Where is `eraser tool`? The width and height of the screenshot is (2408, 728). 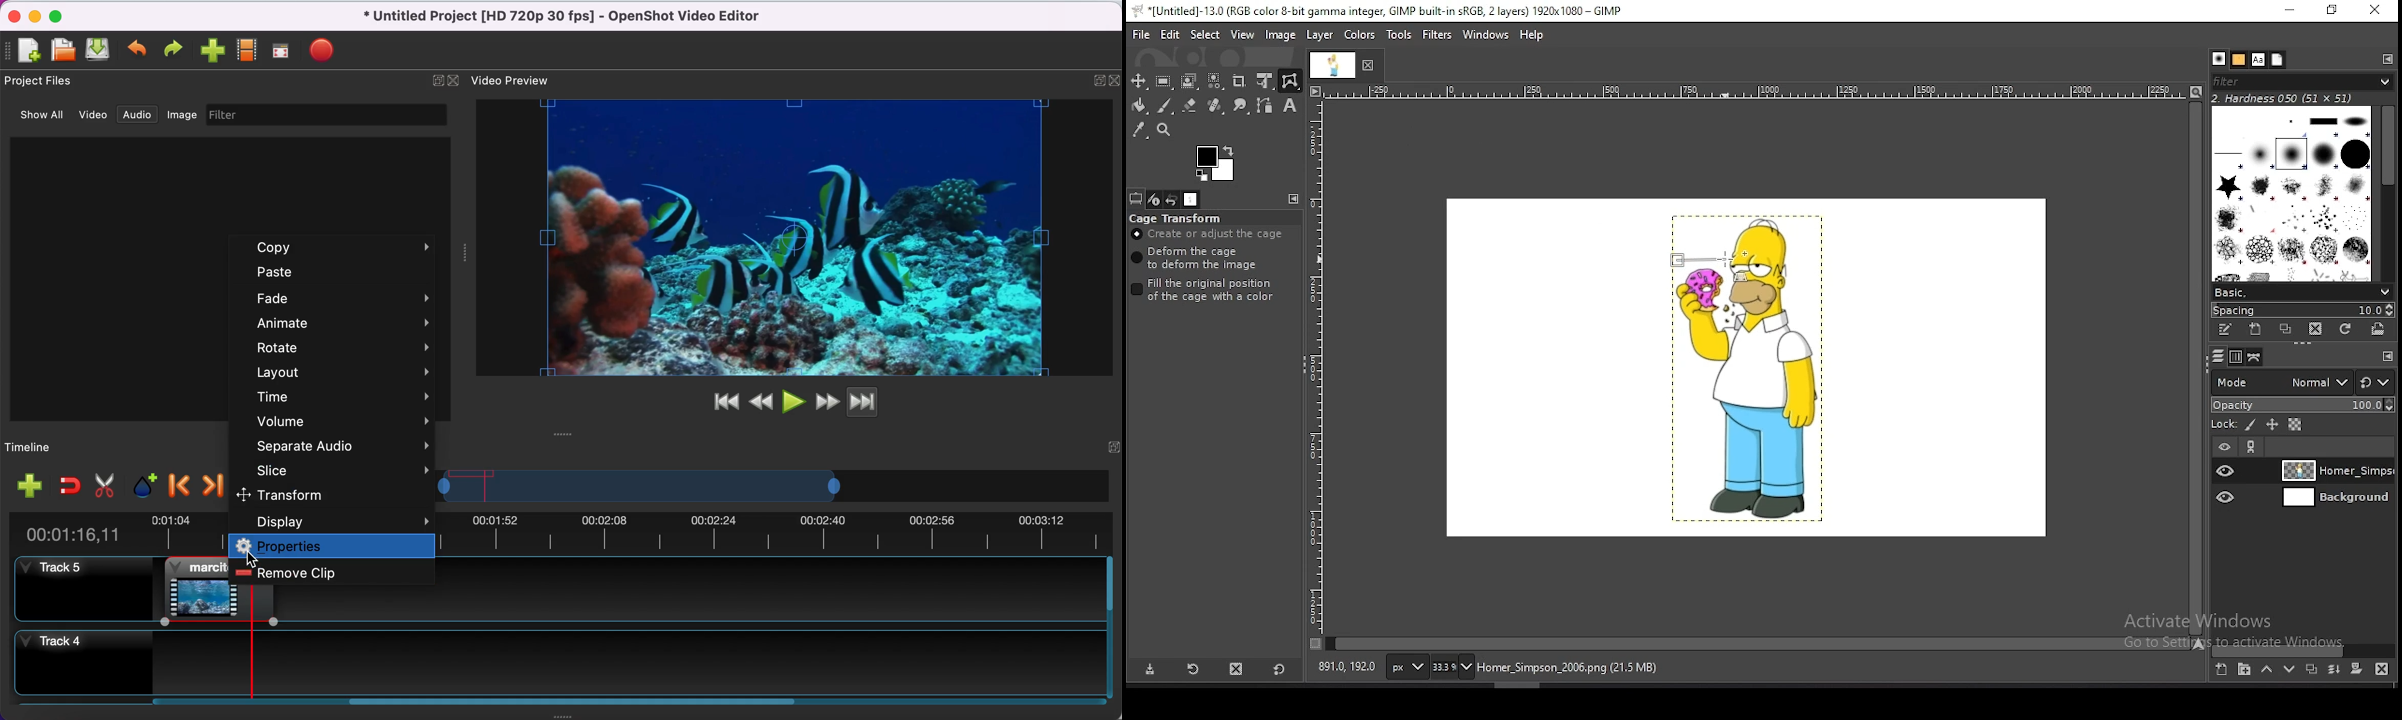
eraser tool is located at coordinates (1190, 106).